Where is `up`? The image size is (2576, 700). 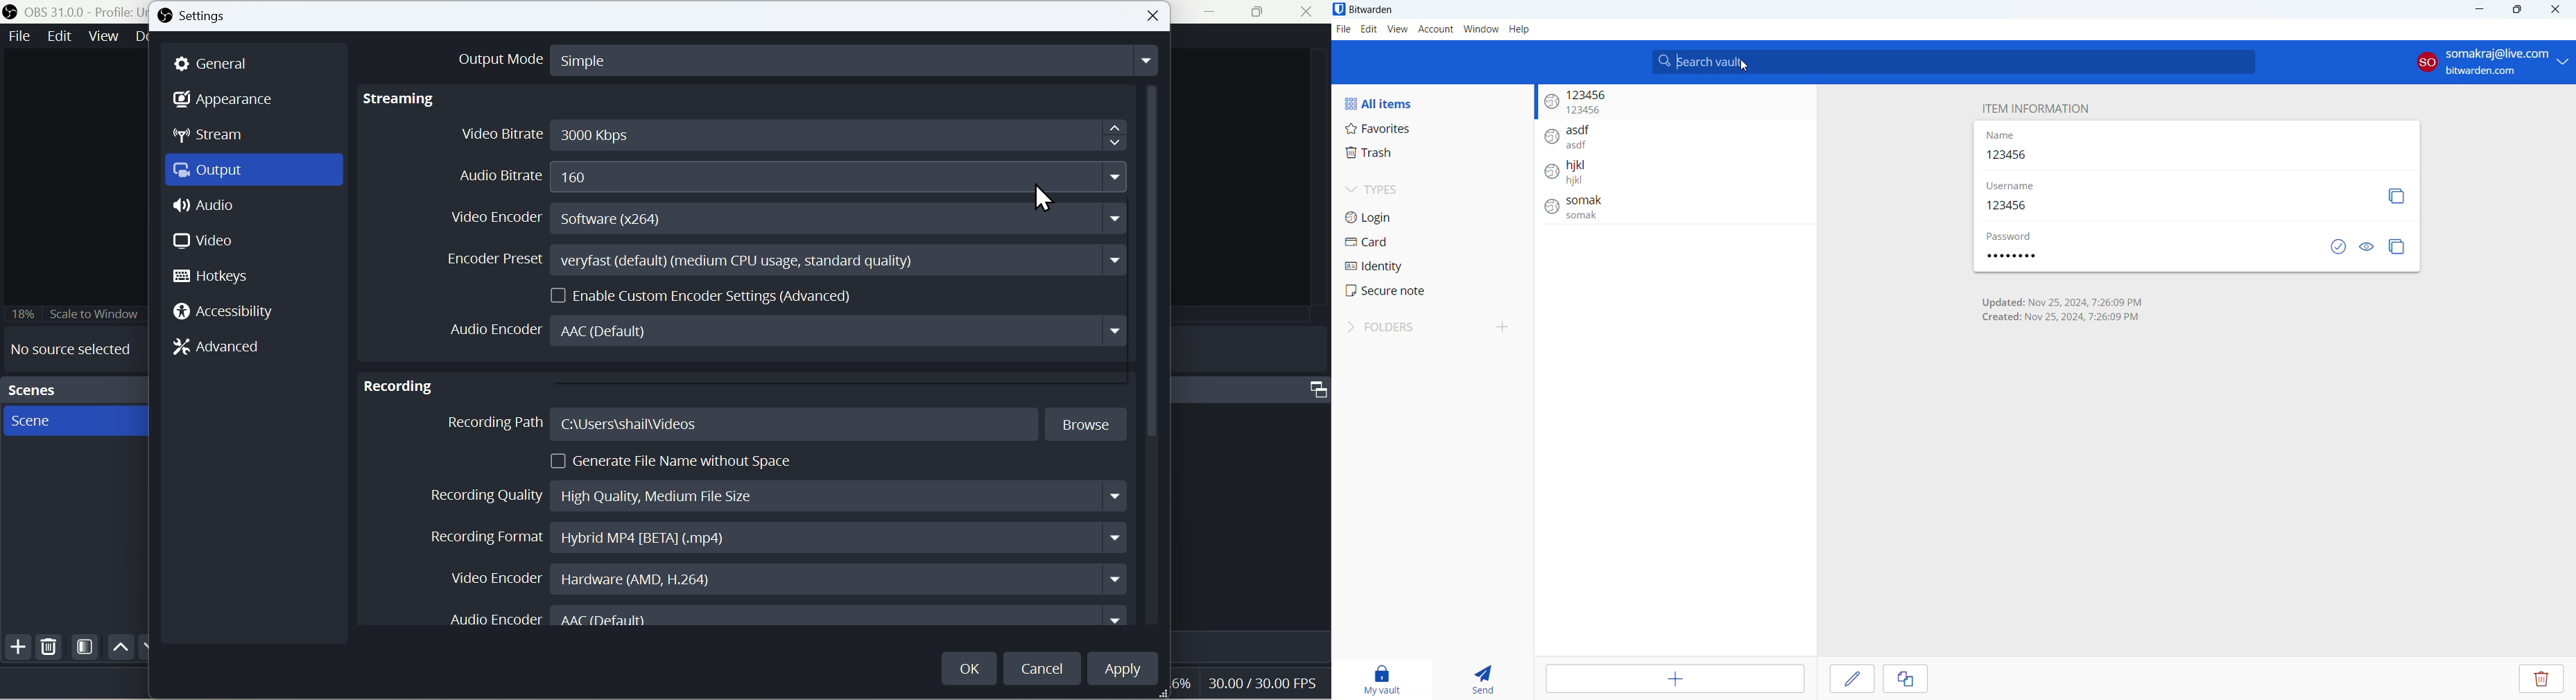 up is located at coordinates (119, 647).